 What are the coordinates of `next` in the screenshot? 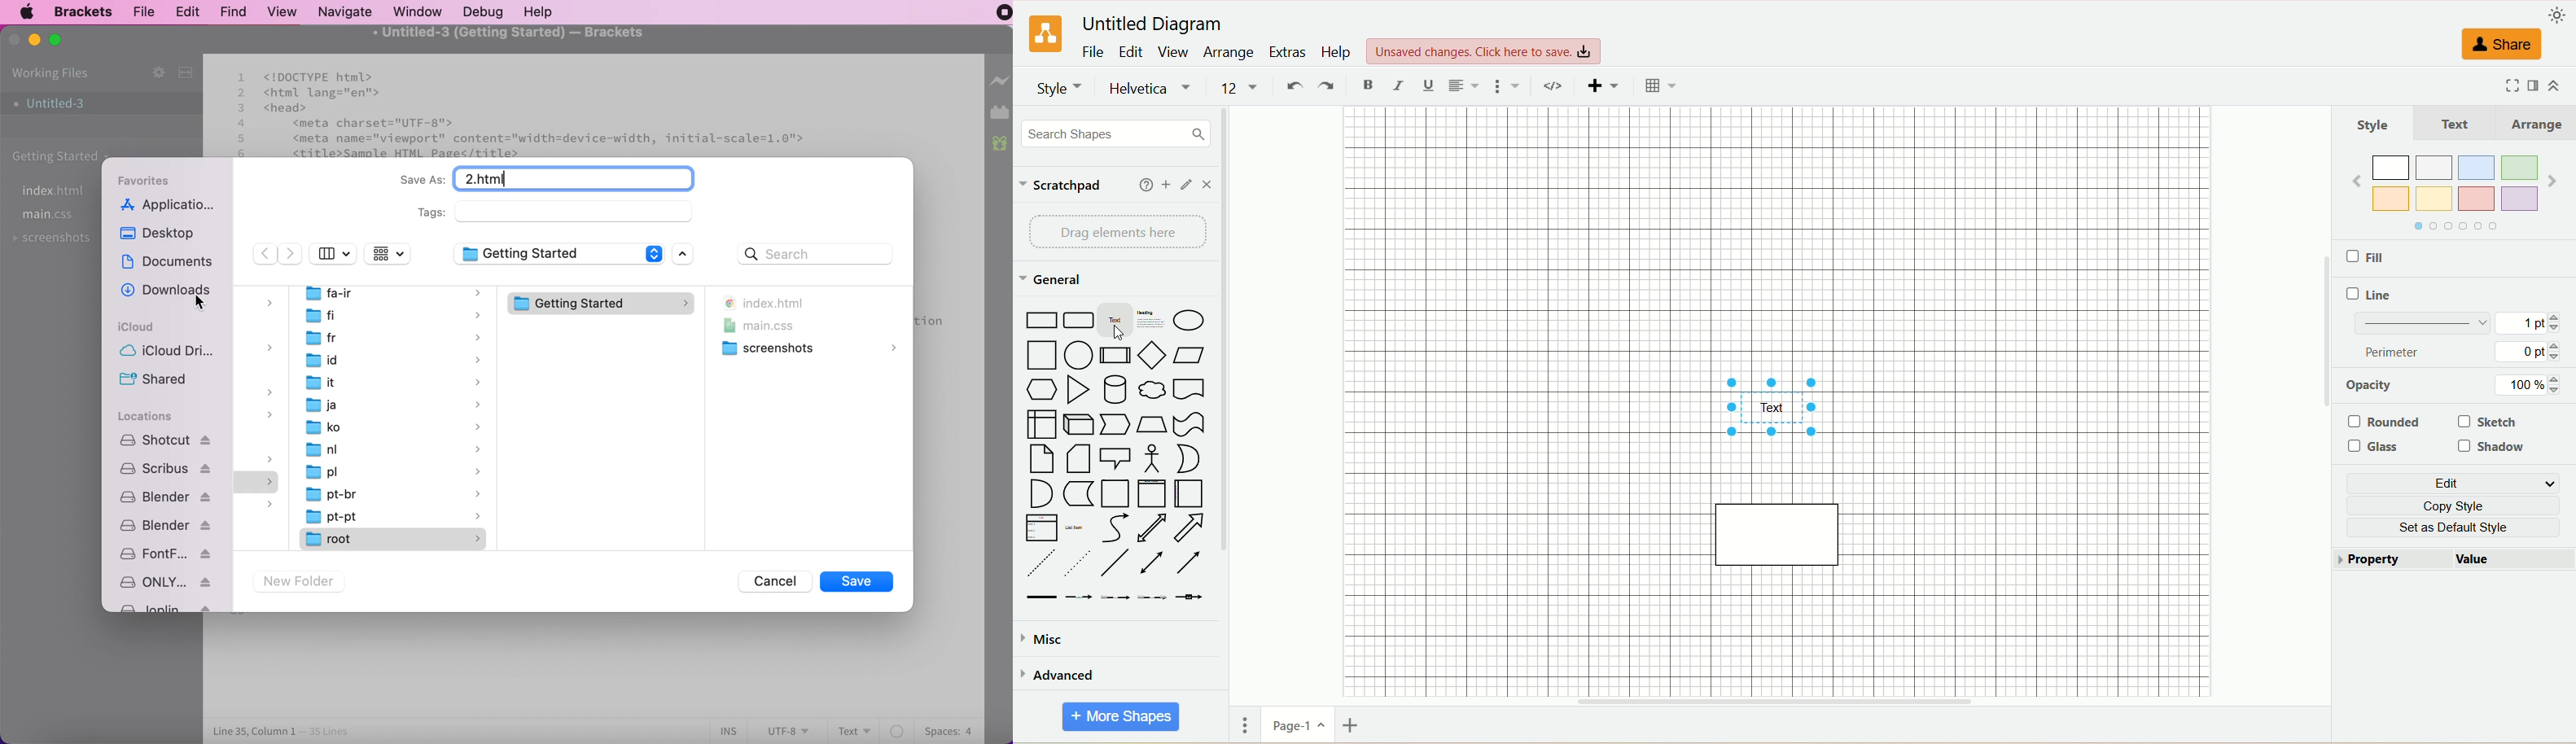 It's located at (291, 253).